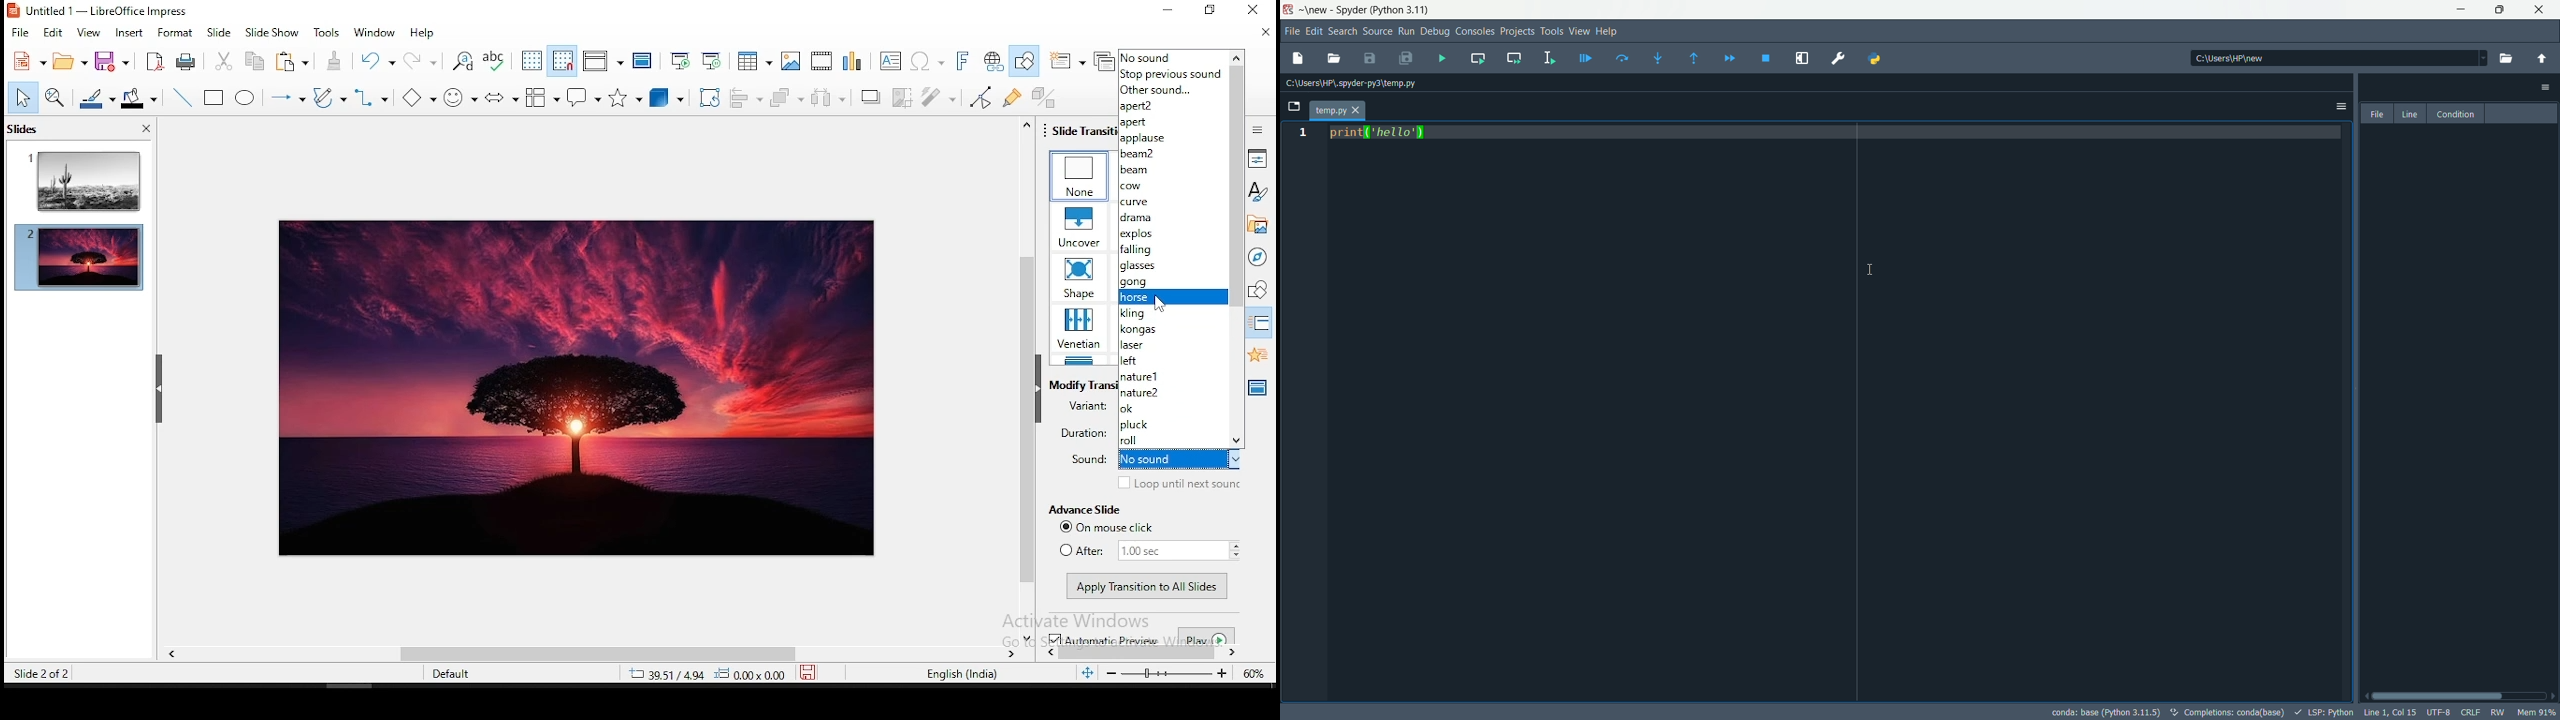  What do you see at coordinates (79, 178) in the screenshot?
I see `slide 1` at bounding box center [79, 178].